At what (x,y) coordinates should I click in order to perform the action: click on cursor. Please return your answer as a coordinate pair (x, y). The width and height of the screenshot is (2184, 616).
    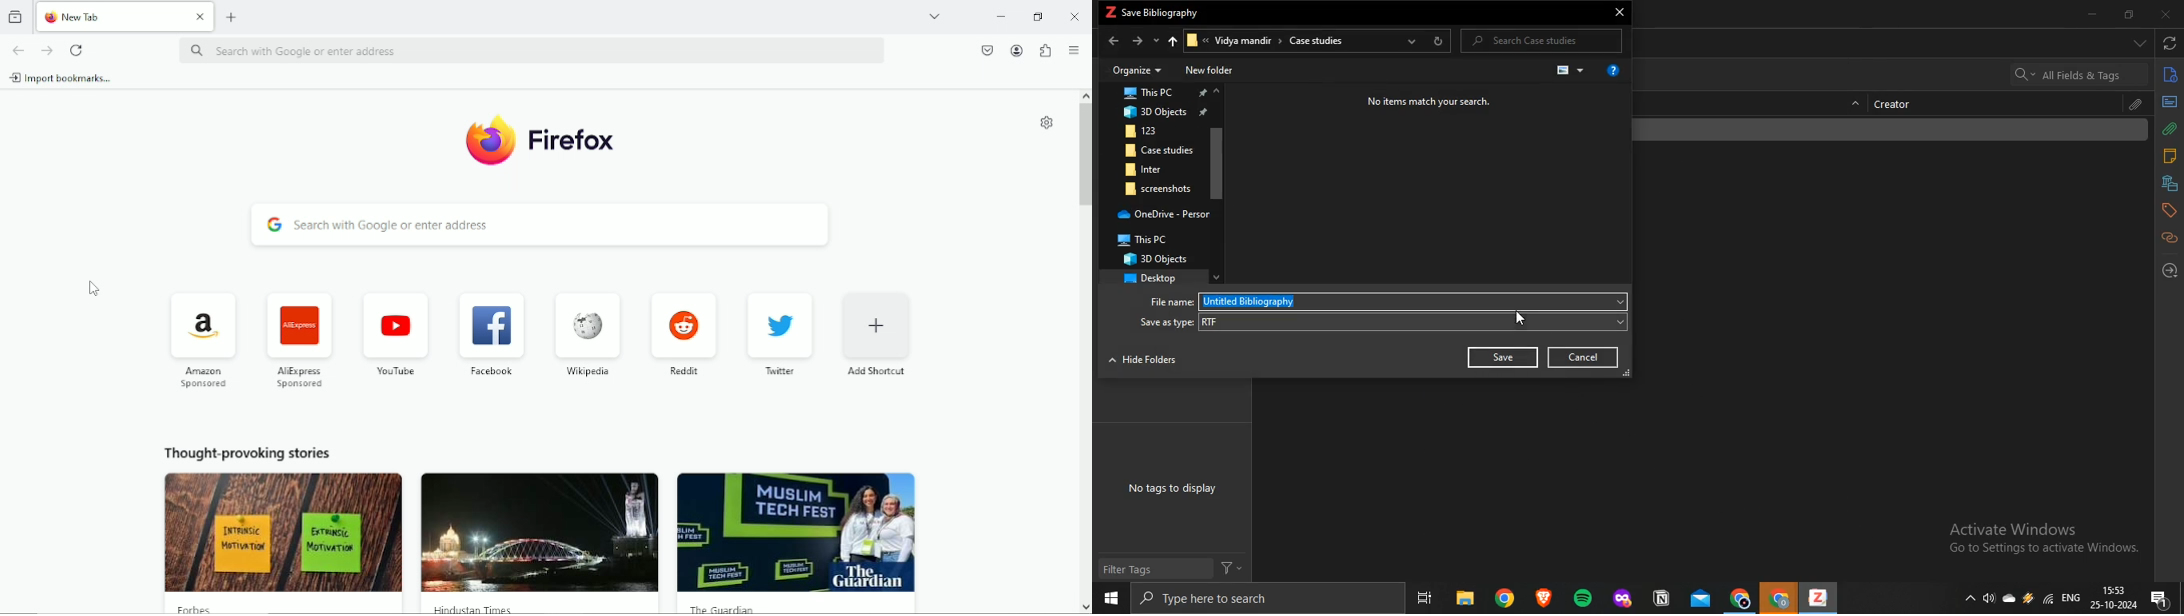
    Looking at the image, I should click on (1521, 317).